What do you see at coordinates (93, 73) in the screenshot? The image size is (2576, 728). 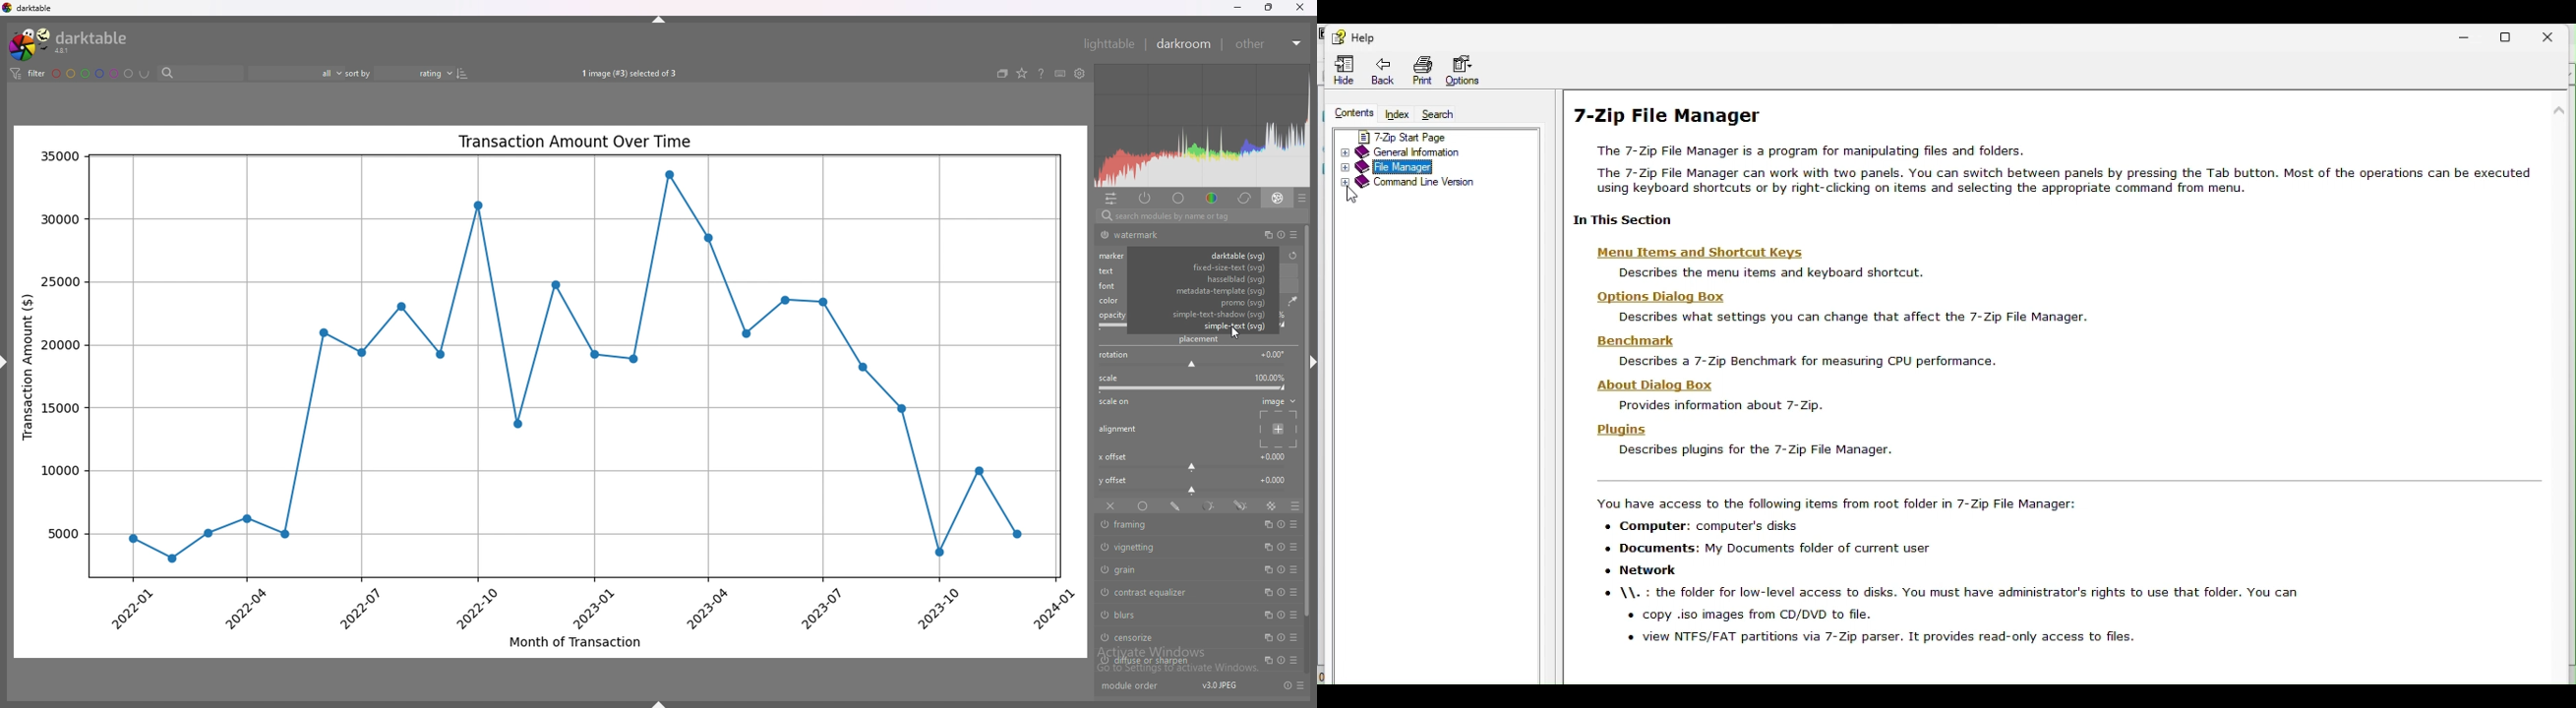 I see `color labels` at bounding box center [93, 73].